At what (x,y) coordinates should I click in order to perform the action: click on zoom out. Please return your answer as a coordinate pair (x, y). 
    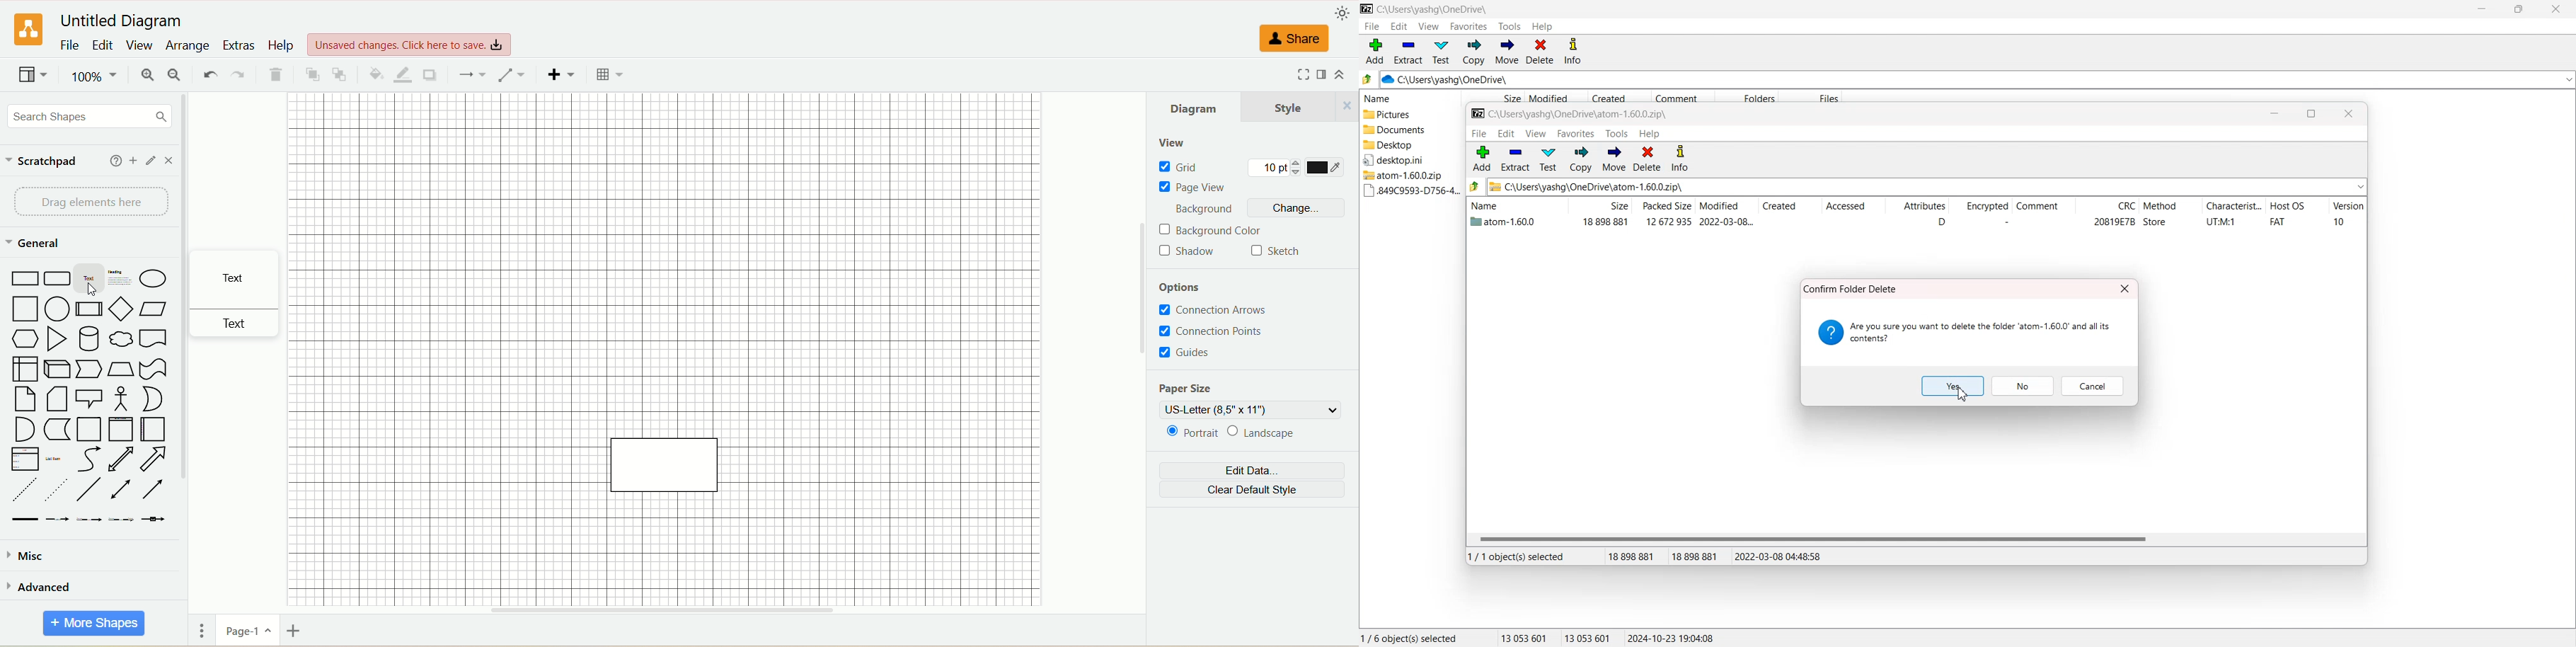
    Looking at the image, I should click on (173, 75).